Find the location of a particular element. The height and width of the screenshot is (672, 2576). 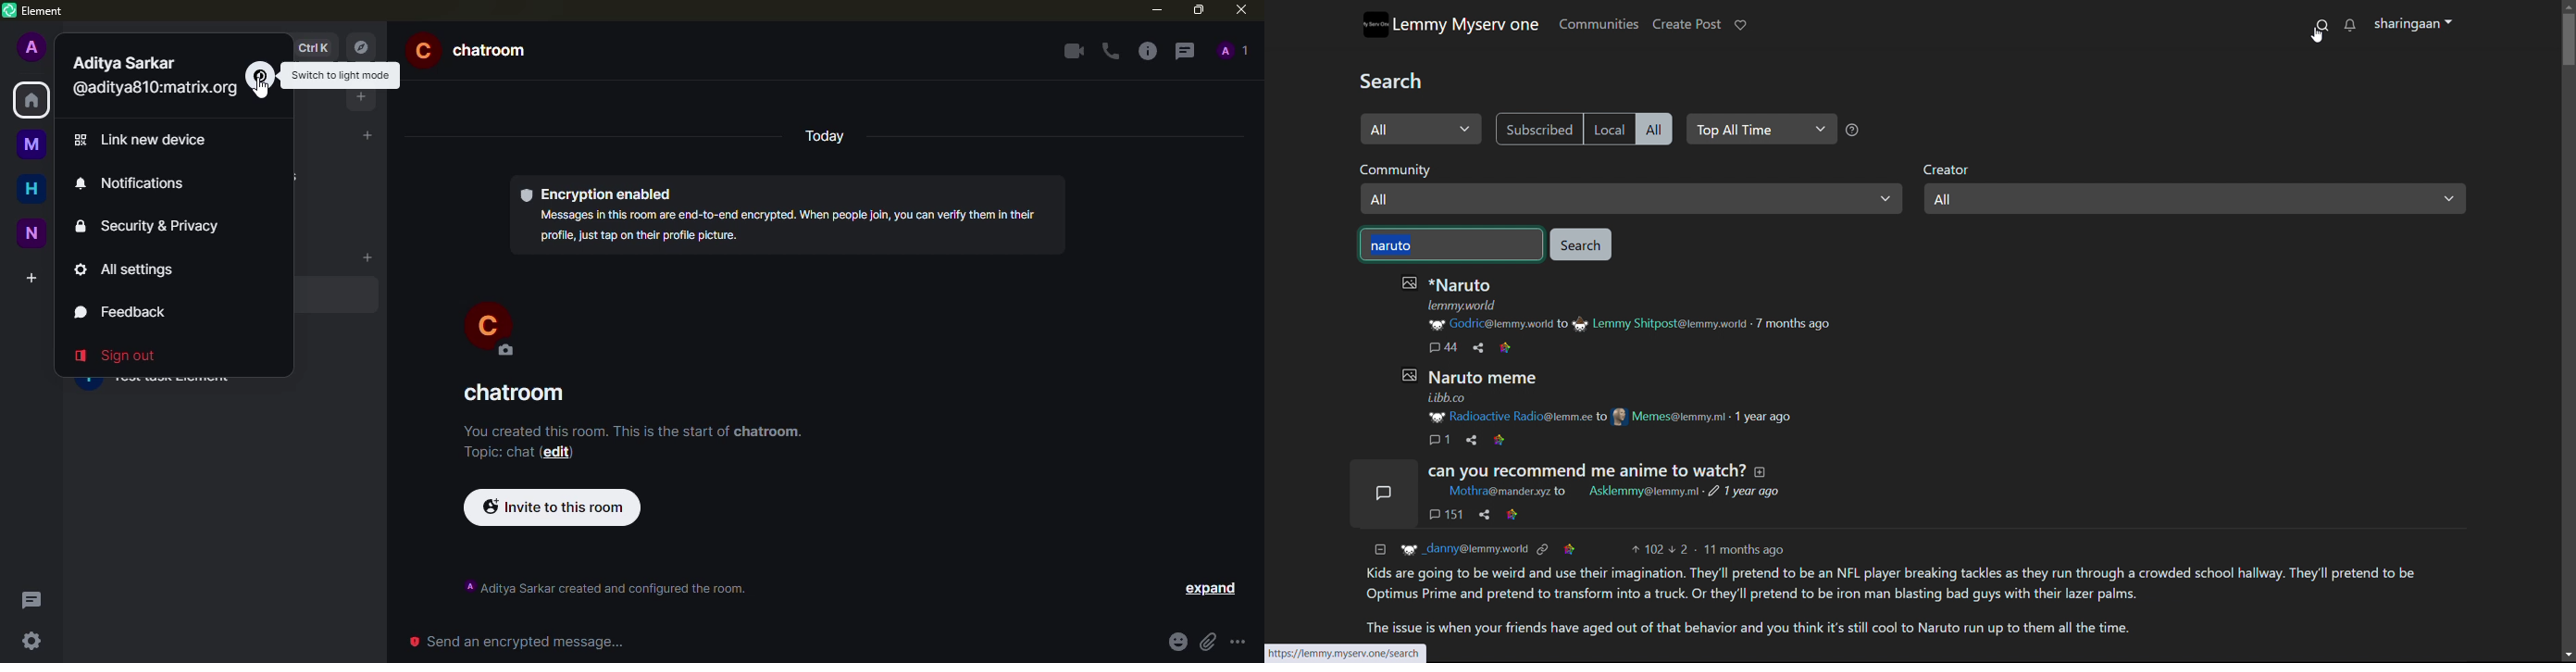

element logo is located at coordinates (8, 11).